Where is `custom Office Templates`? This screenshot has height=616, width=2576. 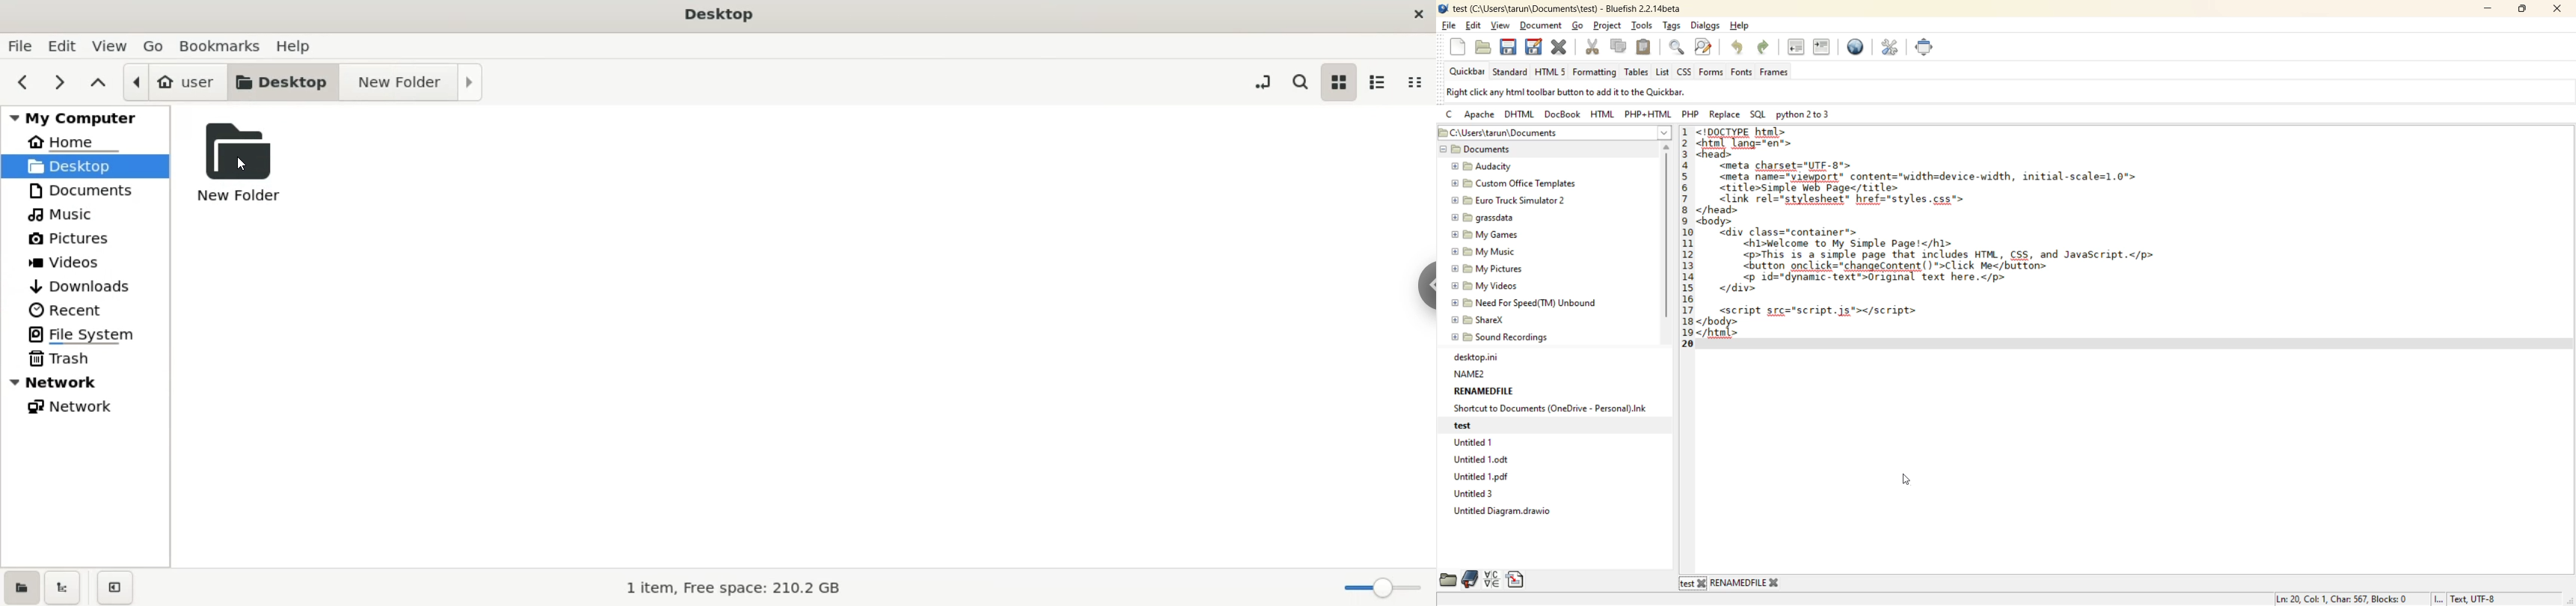
custom Office Templates is located at coordinates (1515, 184).